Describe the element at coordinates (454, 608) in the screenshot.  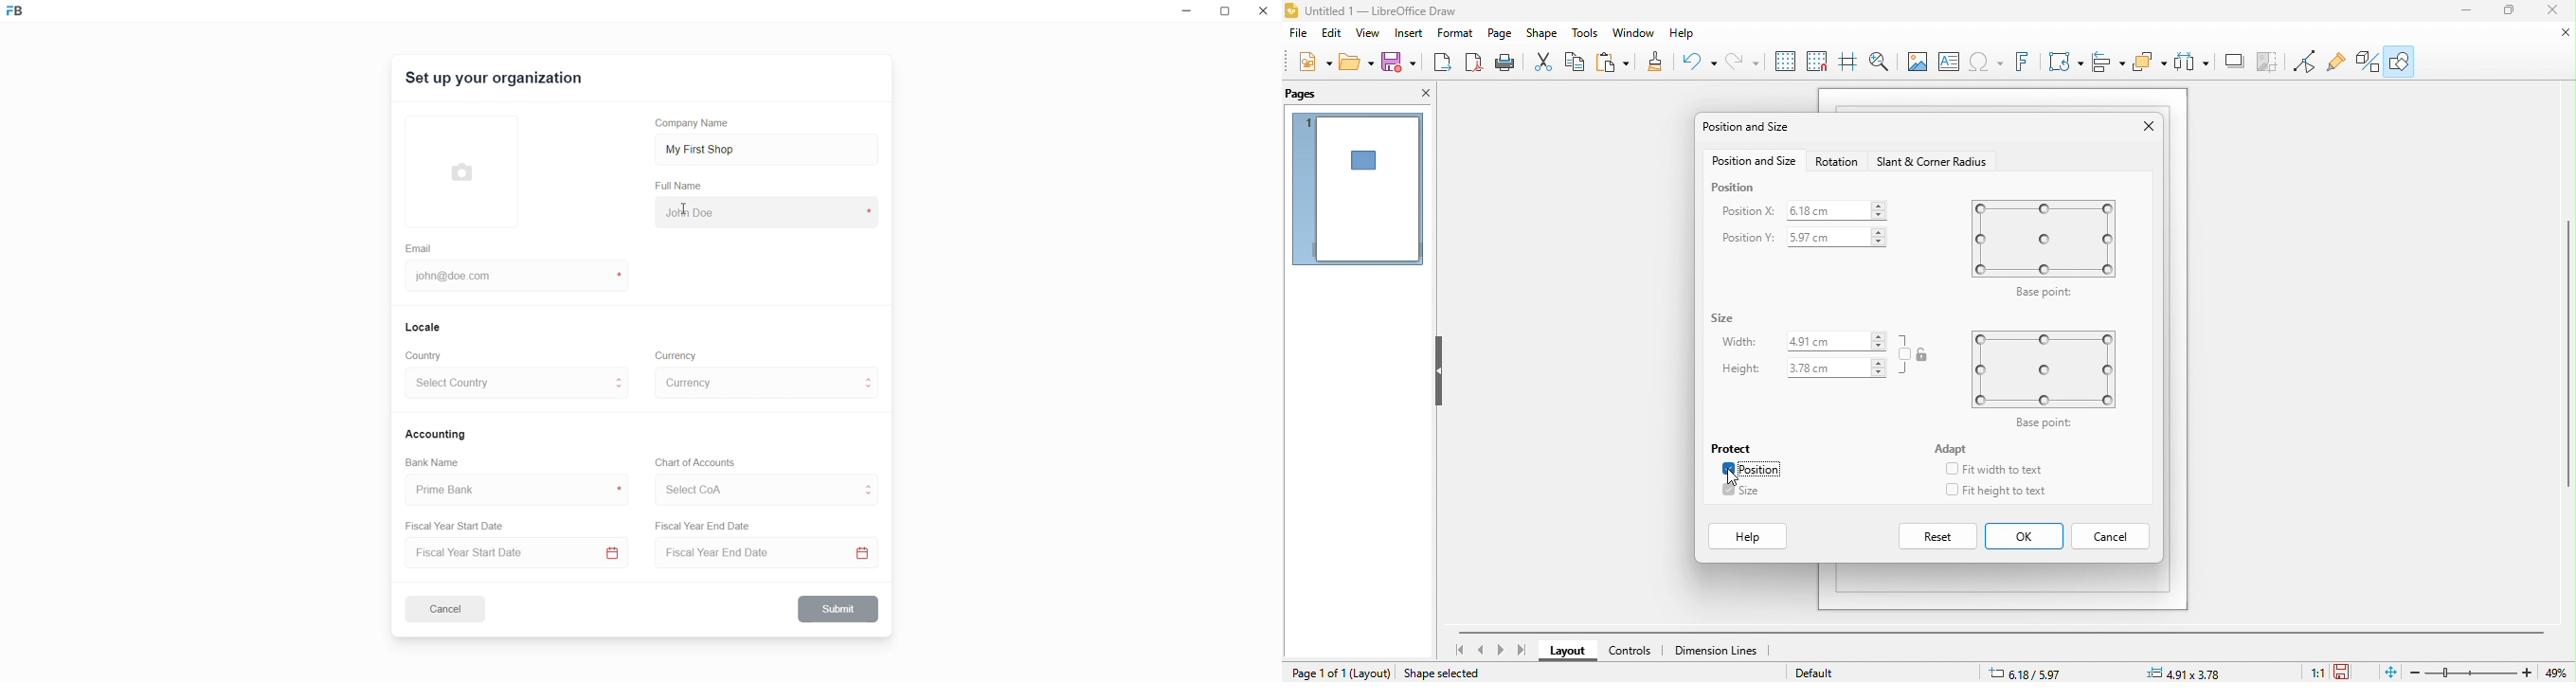
I see `Cancel ` at that location.